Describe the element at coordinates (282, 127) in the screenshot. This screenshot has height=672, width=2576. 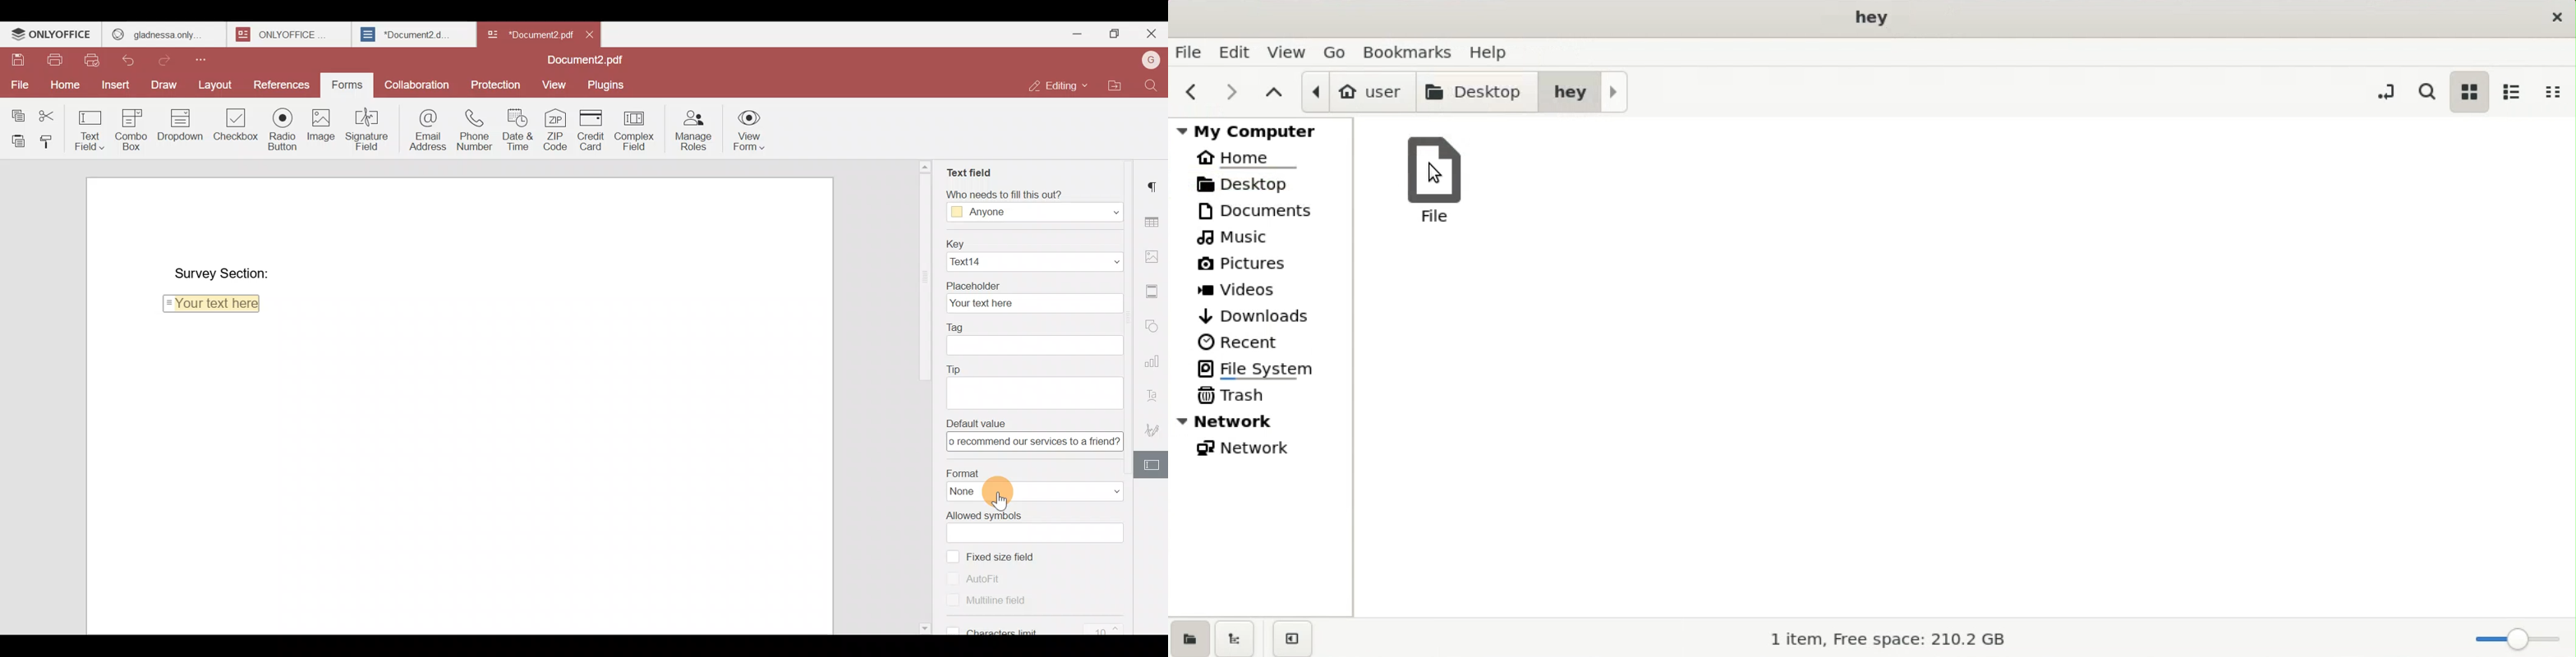
I see `Radio` at that location.